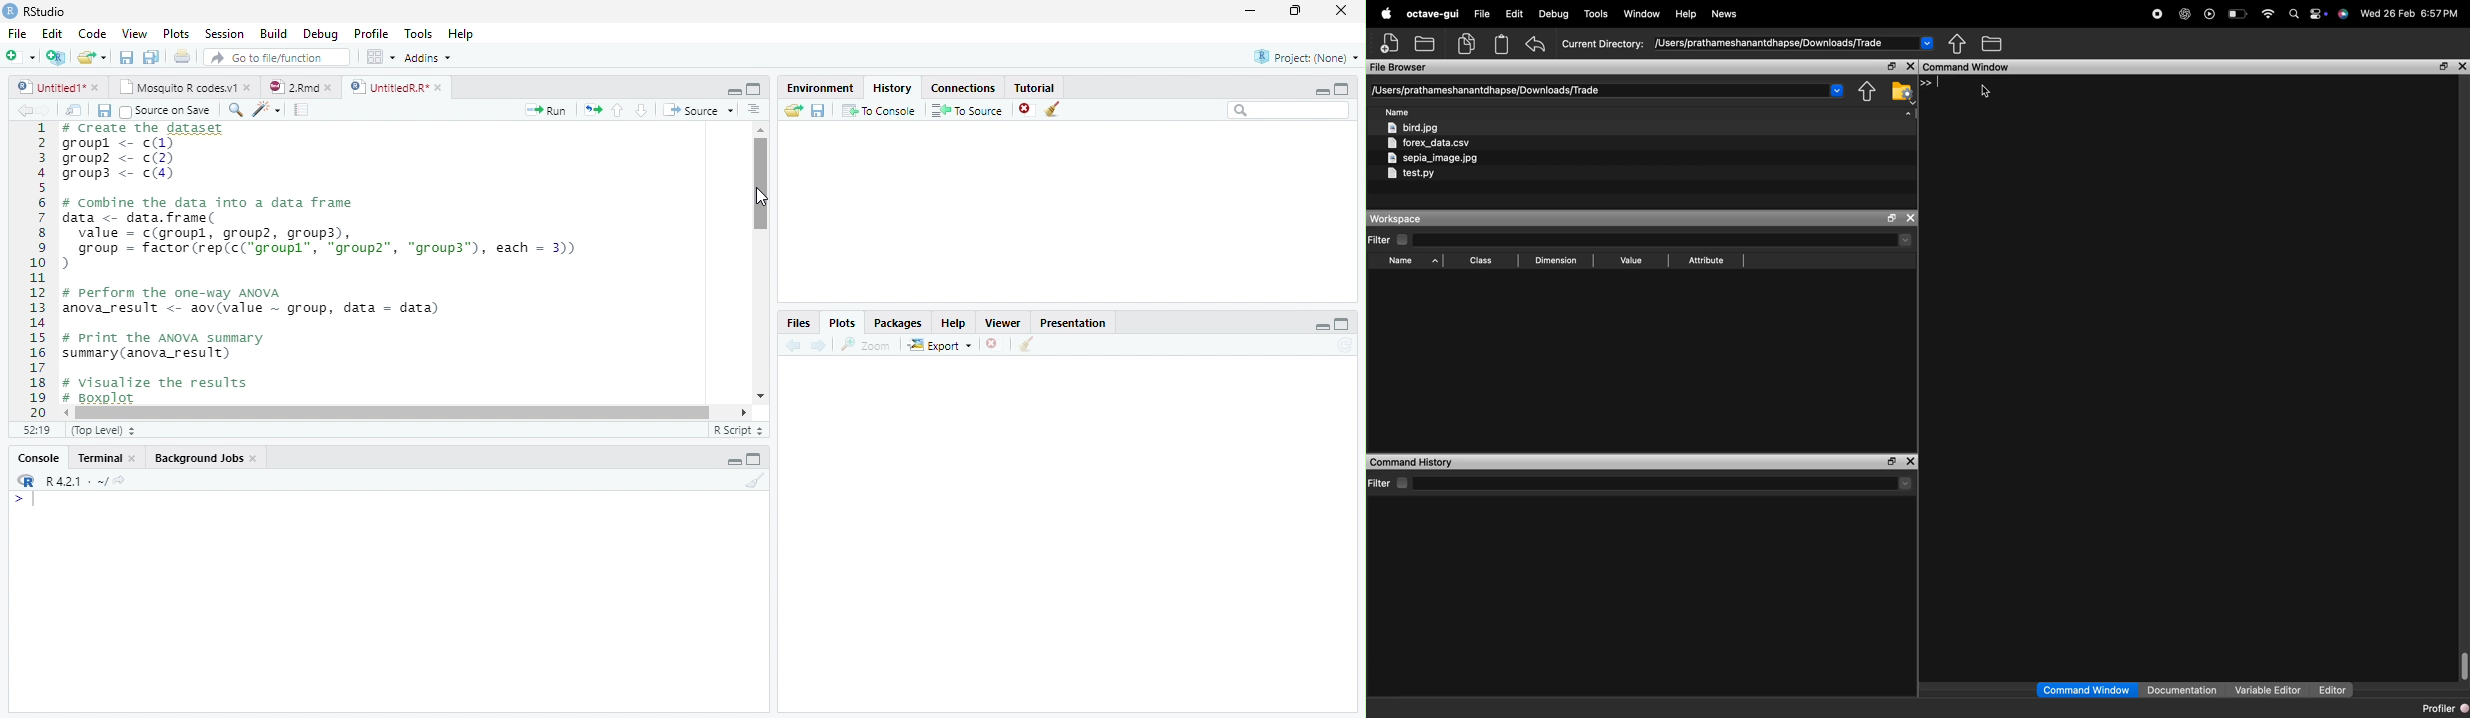 Image resolution: width=2492 pixels, height=728 pixels. Describe the element at coordinates (736, 429) in the screenshot. I see `R script` at that location.